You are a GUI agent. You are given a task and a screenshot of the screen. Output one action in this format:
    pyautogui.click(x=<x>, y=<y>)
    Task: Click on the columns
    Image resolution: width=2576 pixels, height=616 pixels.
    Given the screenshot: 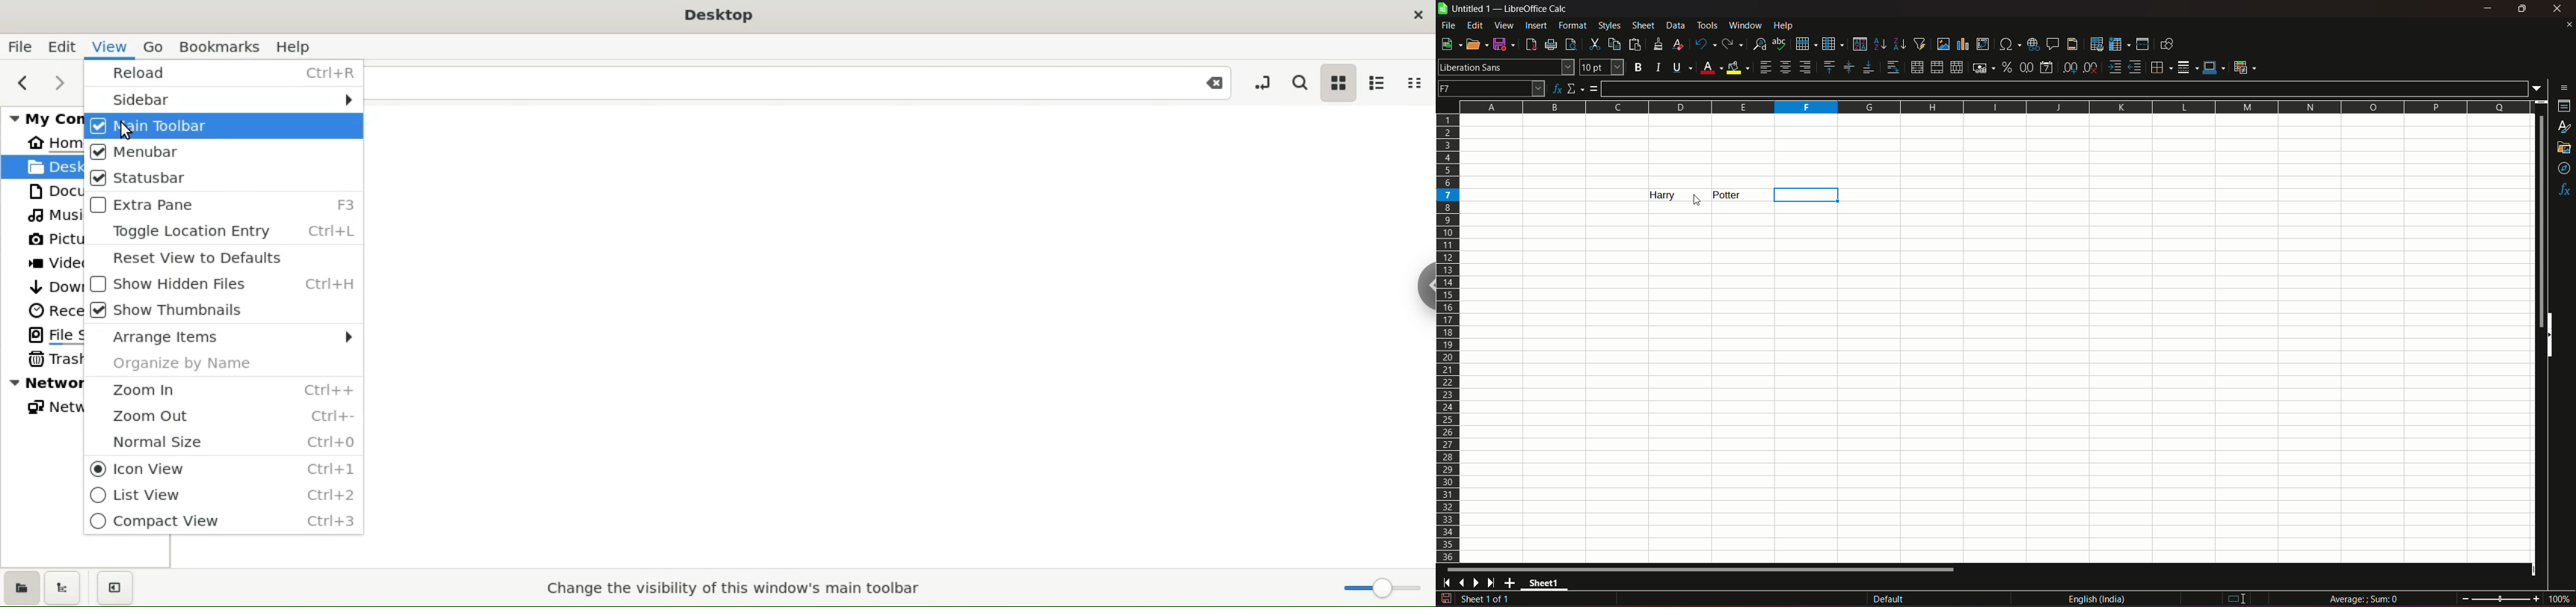 What is the action you would take?
    pyautogui.click(x=1992, y=105)
    